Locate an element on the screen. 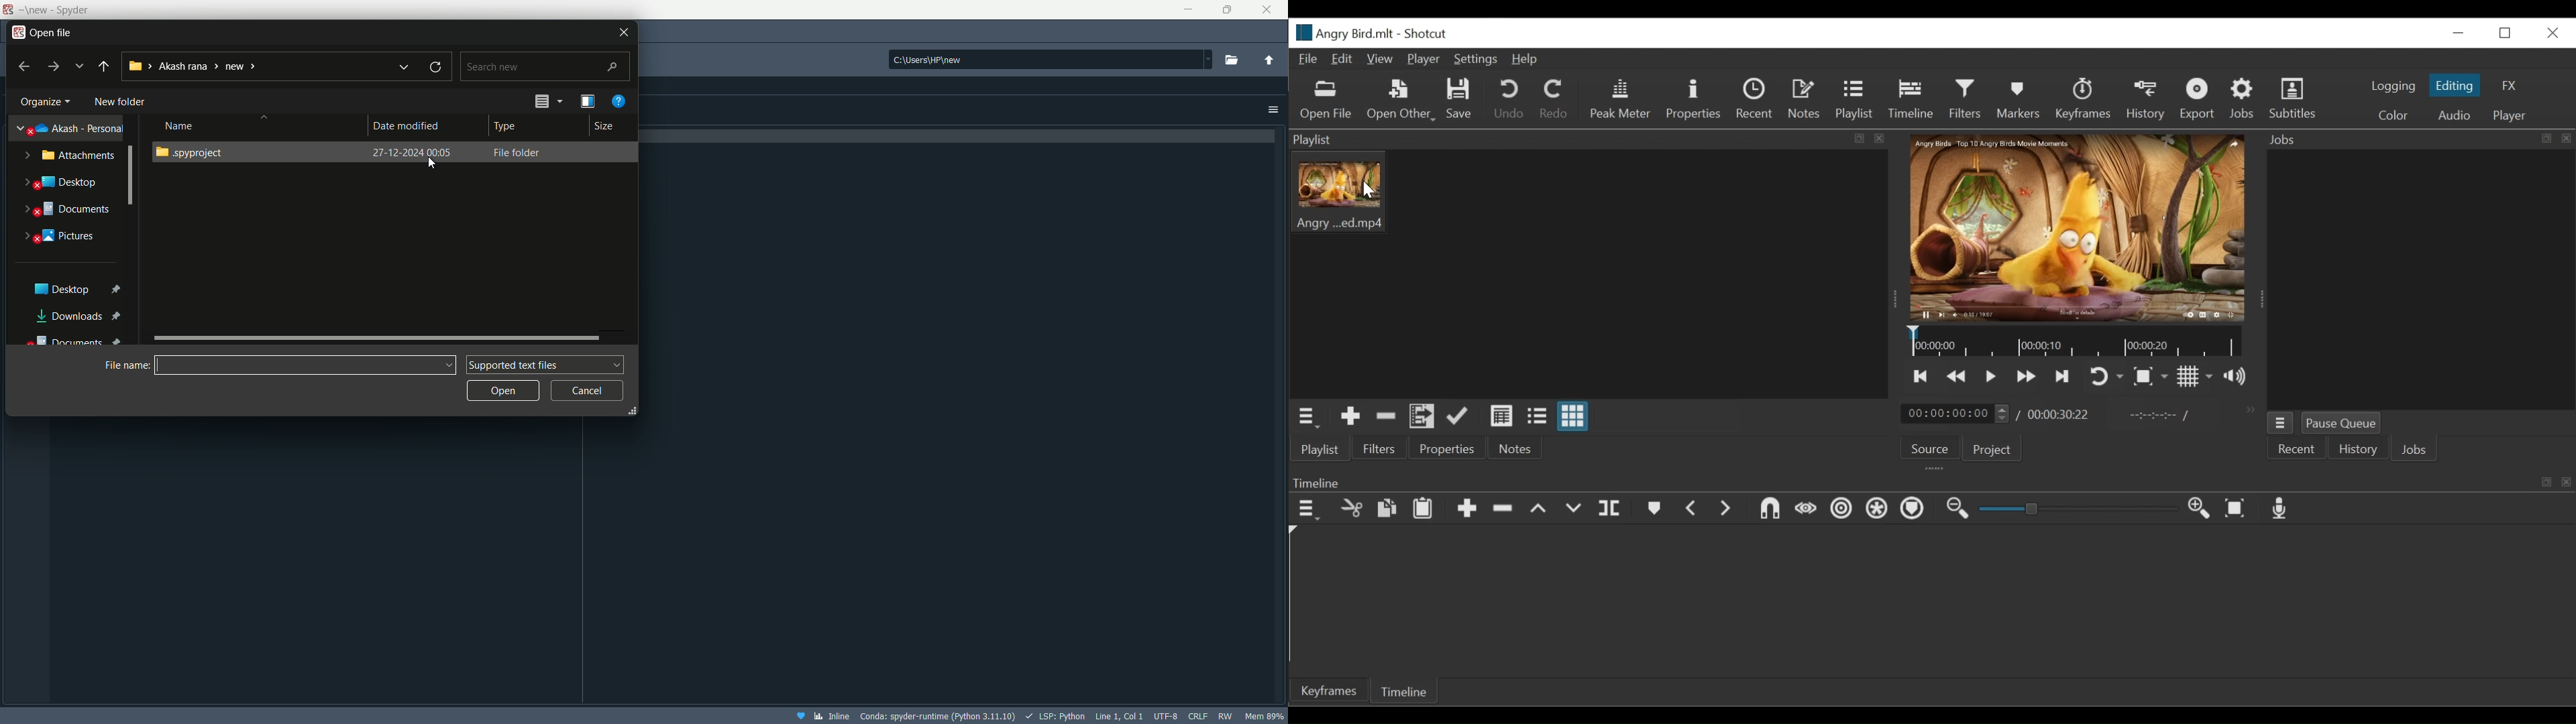 The width and height of the screenshot is (2576, 728). Attachments is located at coordinates (78, 157).